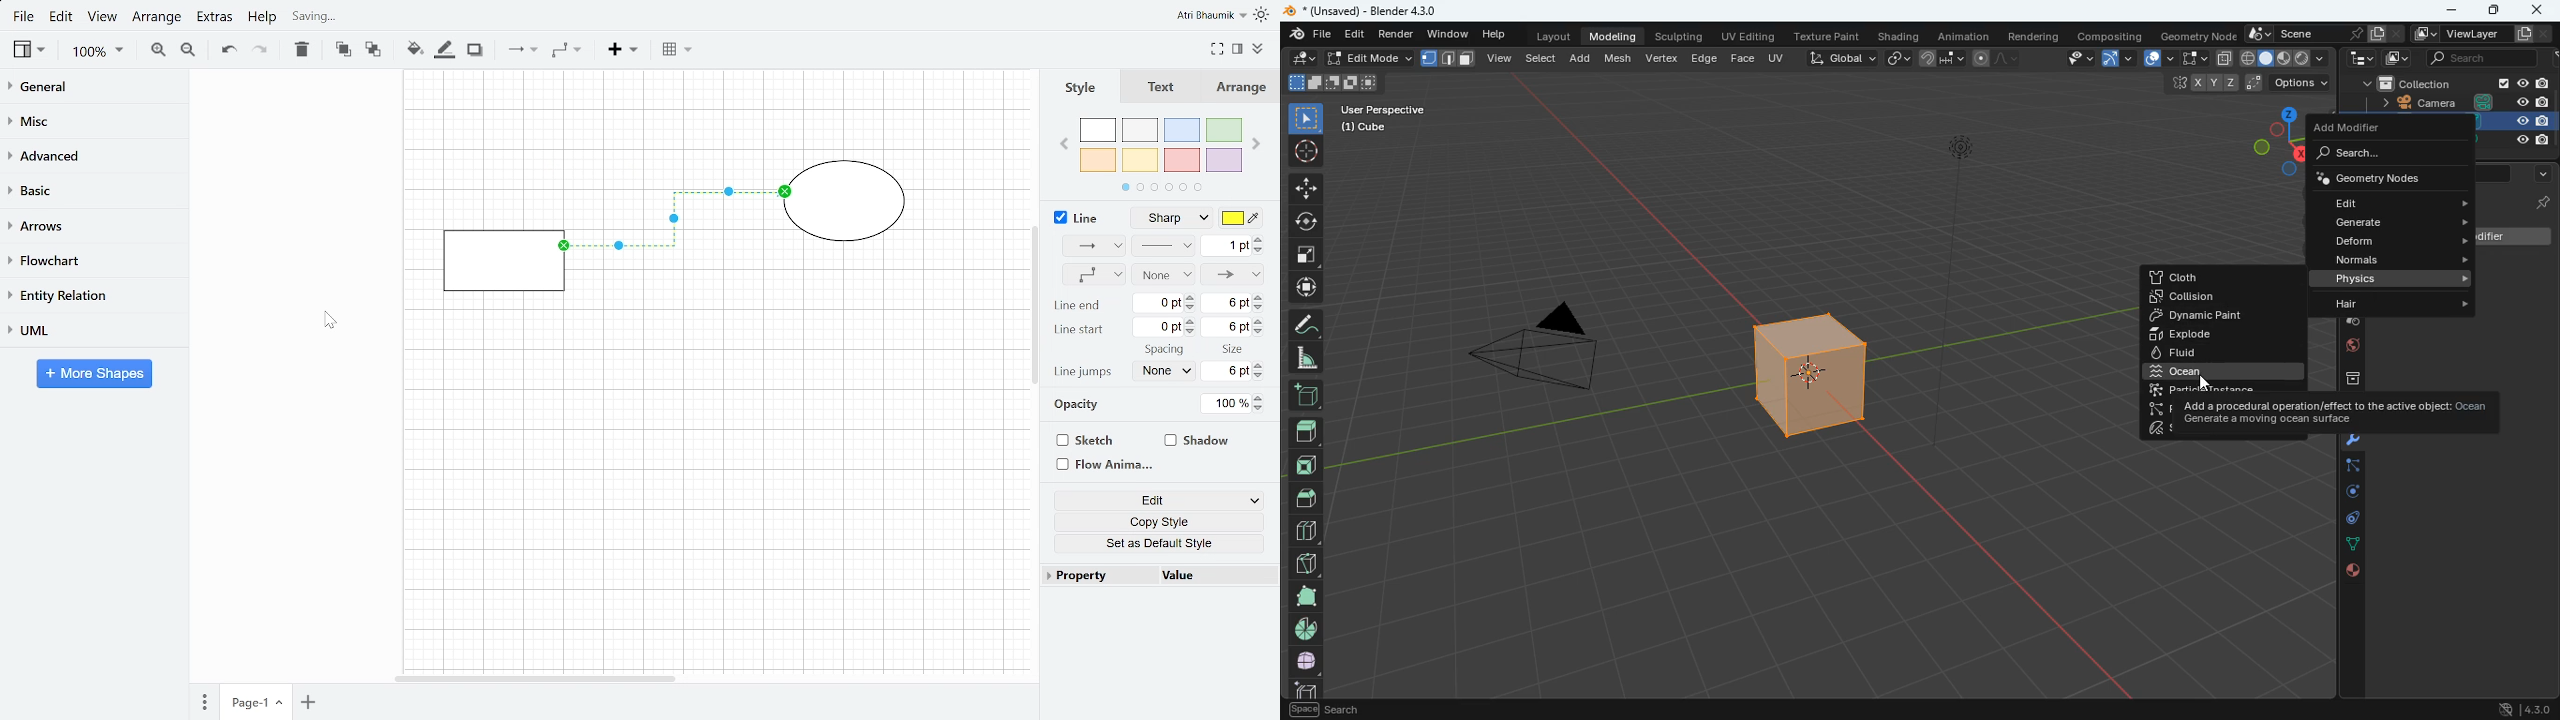 This screenshot has width=2576, height=728. Describe the element at coordinates (93, 225) in the screenshot. I see `Arrows` at that location.